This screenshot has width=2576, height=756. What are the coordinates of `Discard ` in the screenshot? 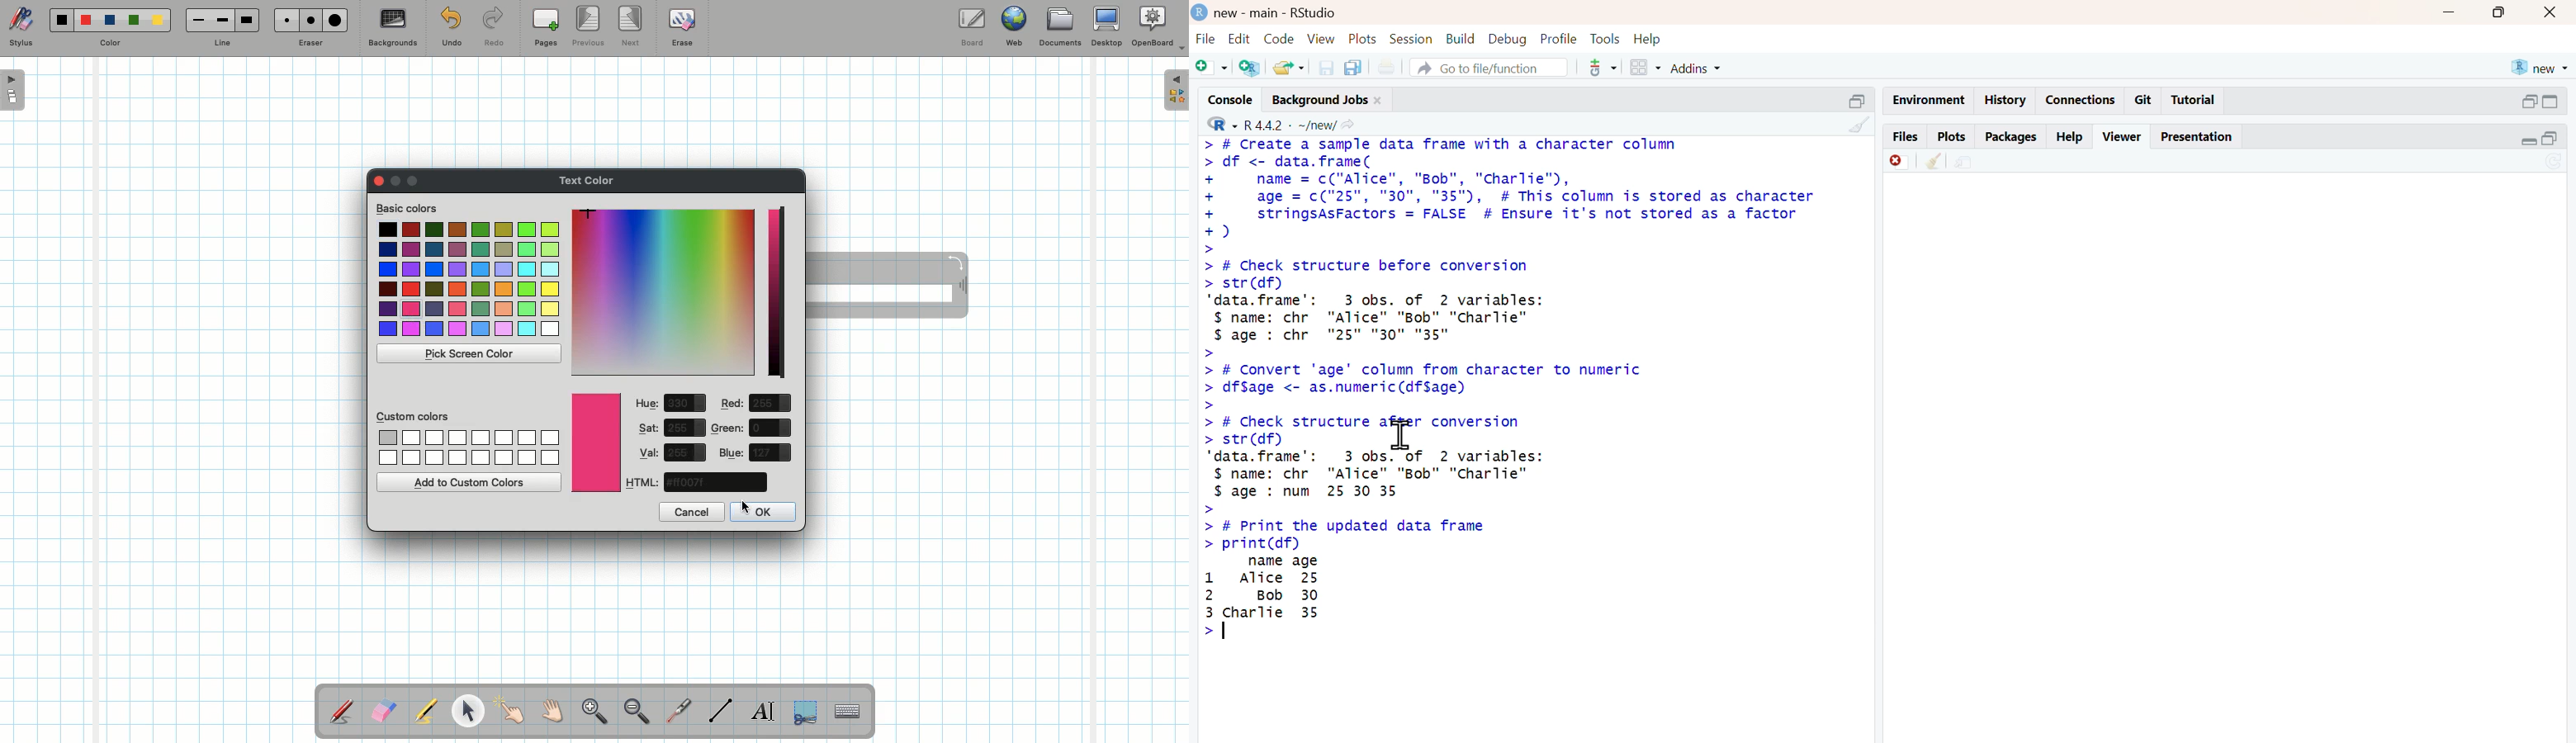 It's located at (1900, 161).